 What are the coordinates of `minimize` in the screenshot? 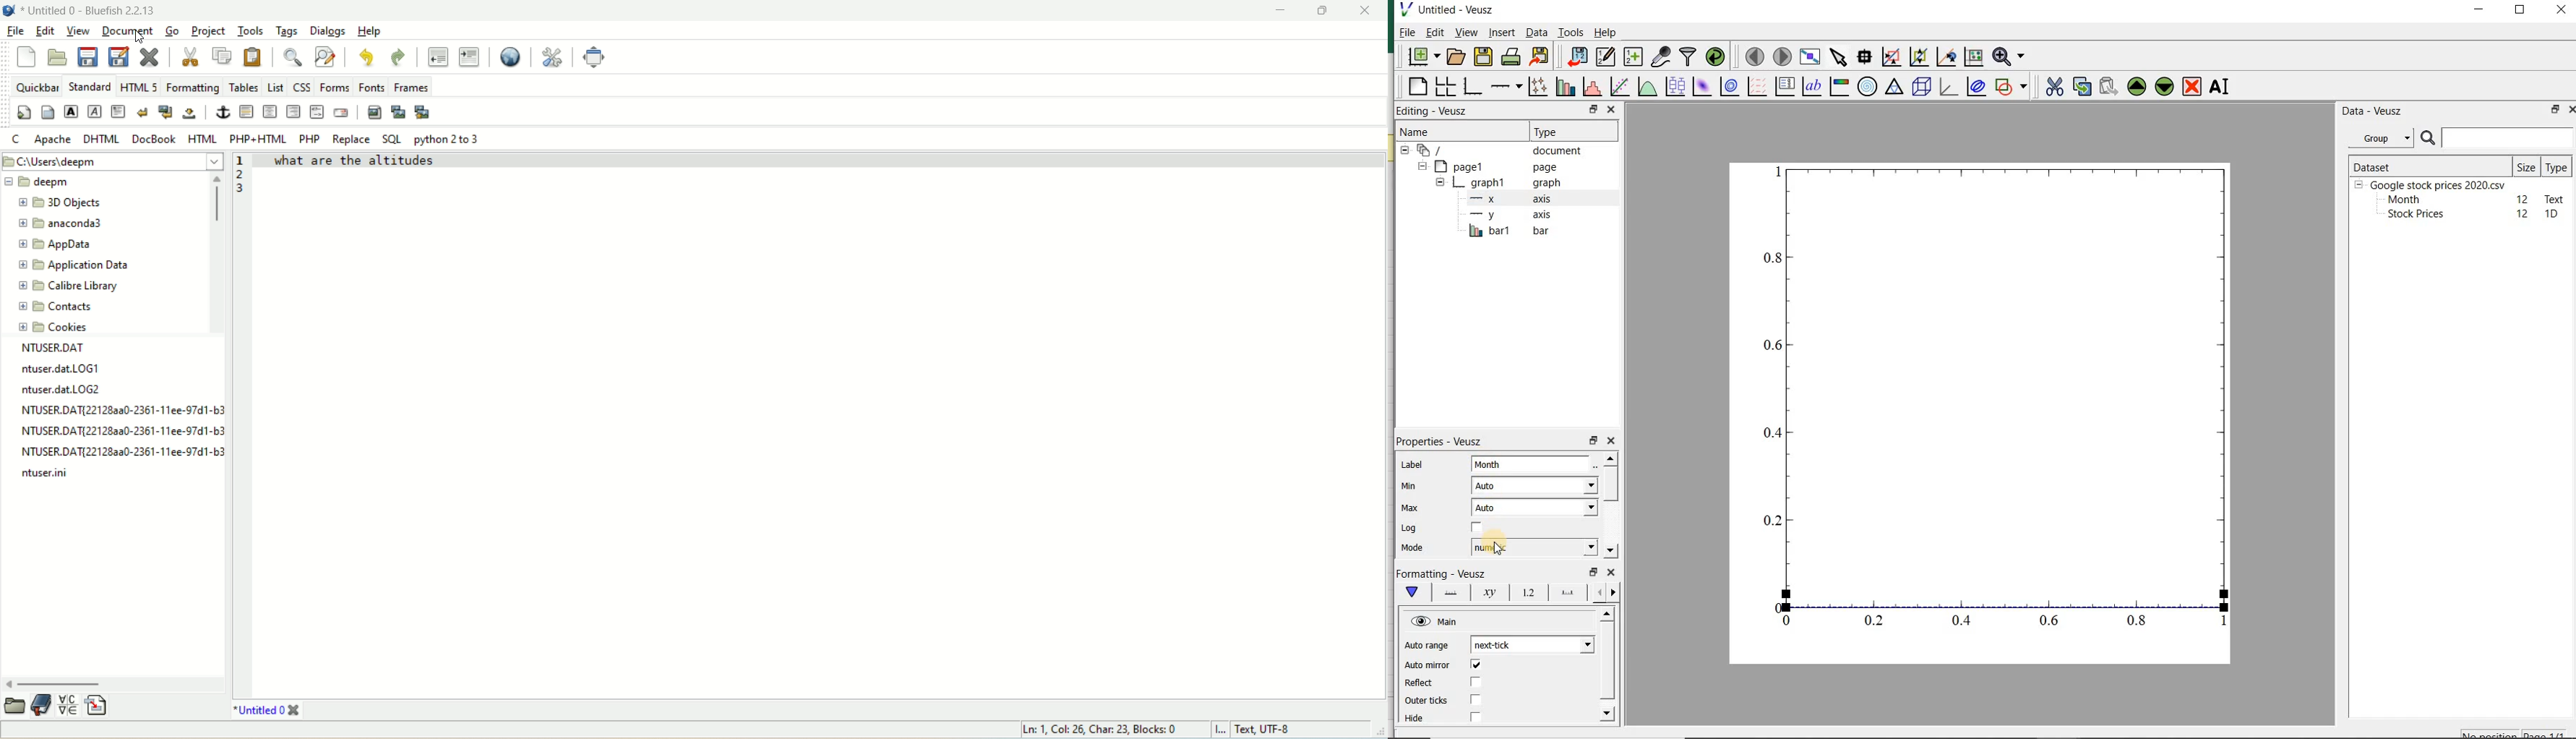 It's located at (1277, 11).